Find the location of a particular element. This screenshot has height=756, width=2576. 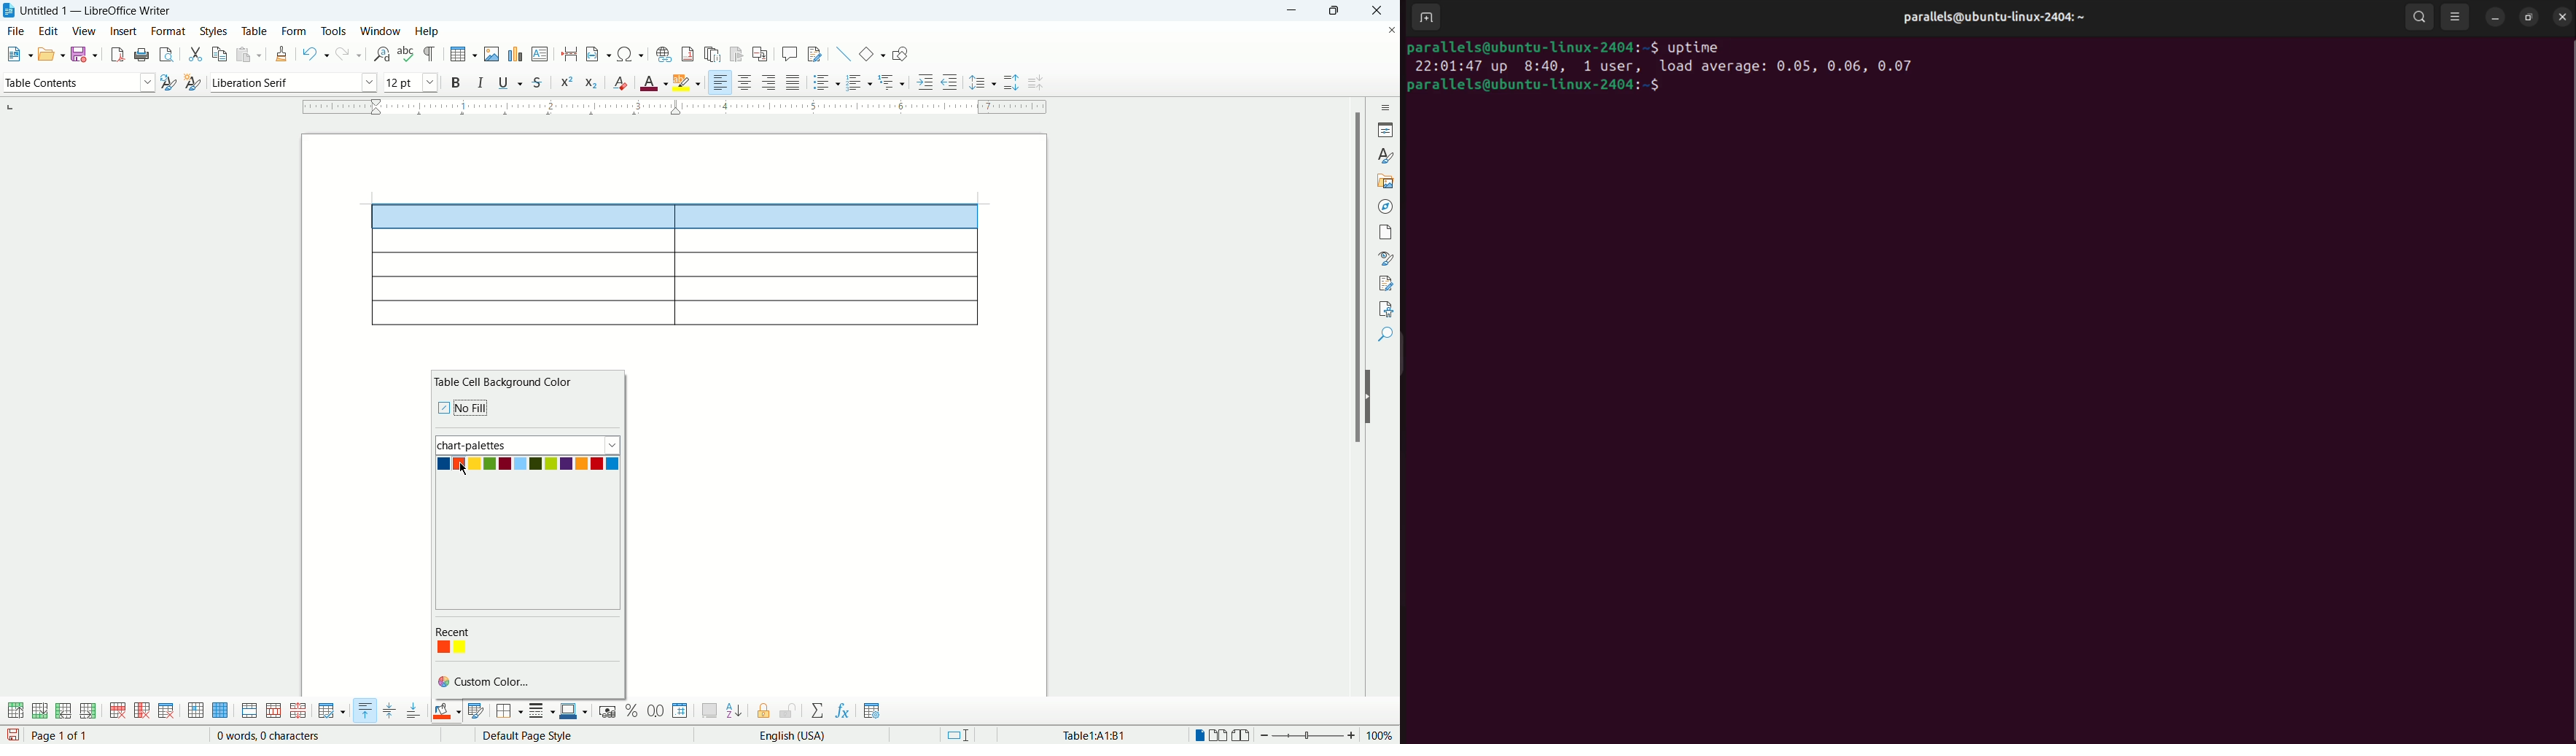

8.40 is located at coordinates (1546, 65).